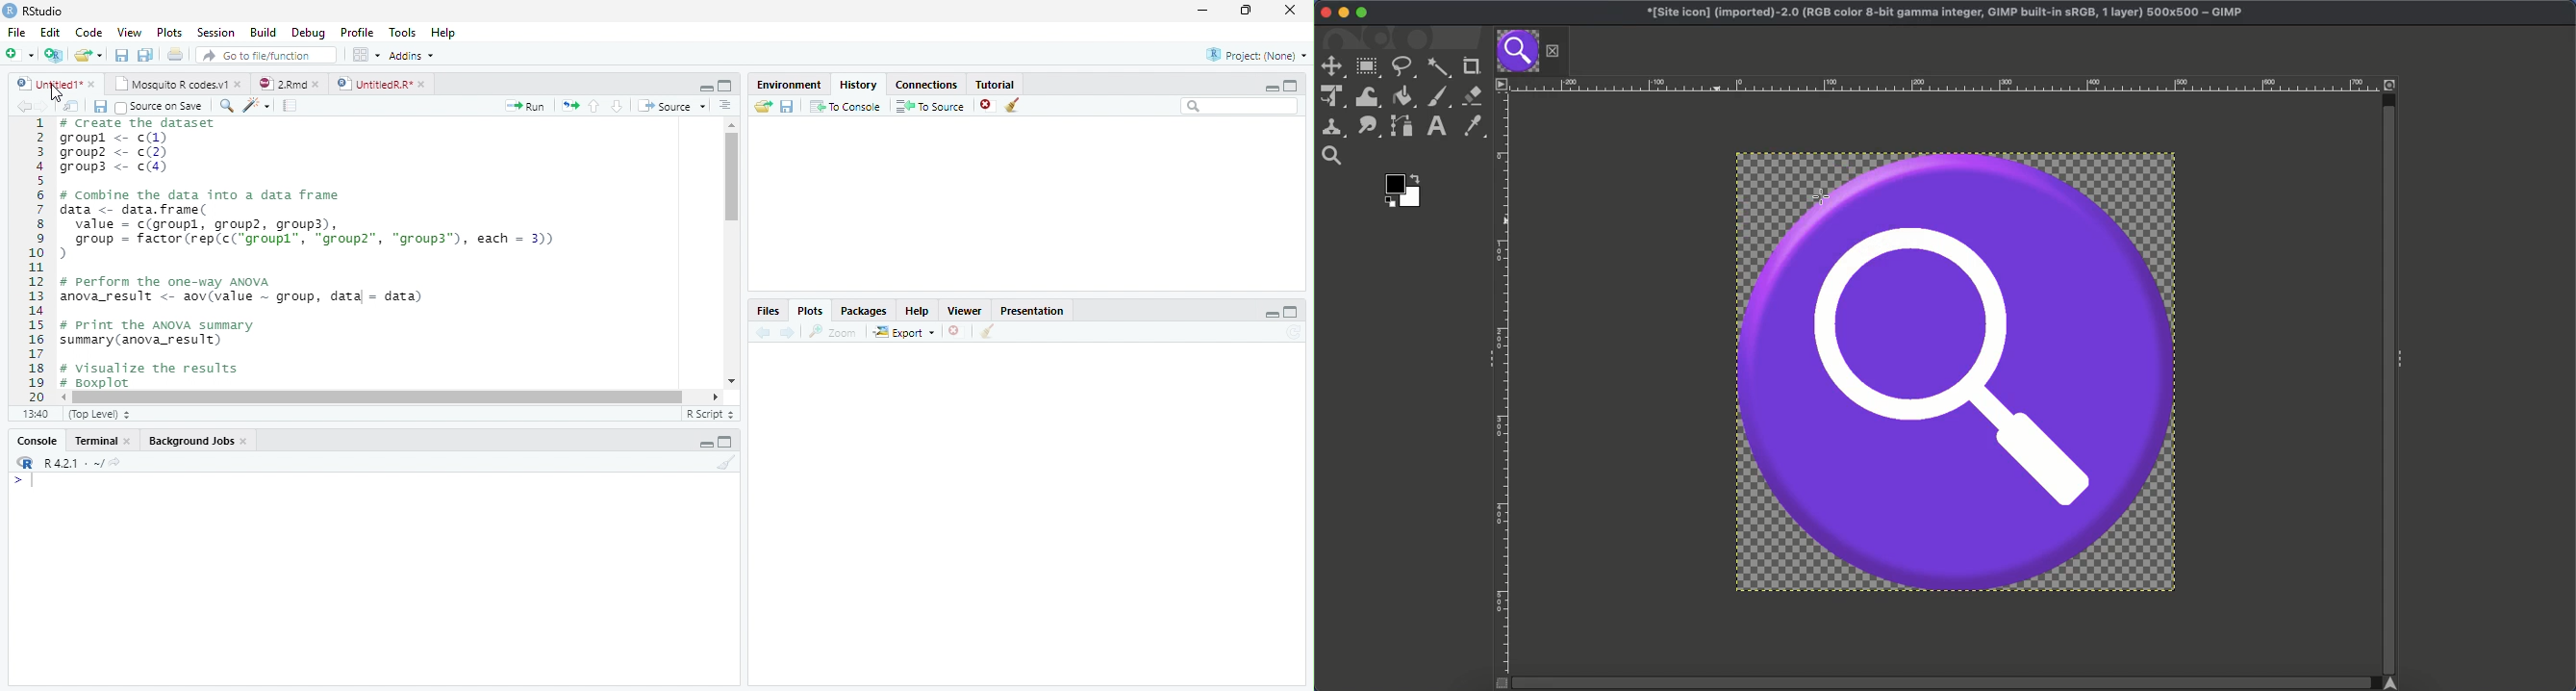 This screenshot has width=2576, height=700. I want to click on Zoom In, so click(225, 107).